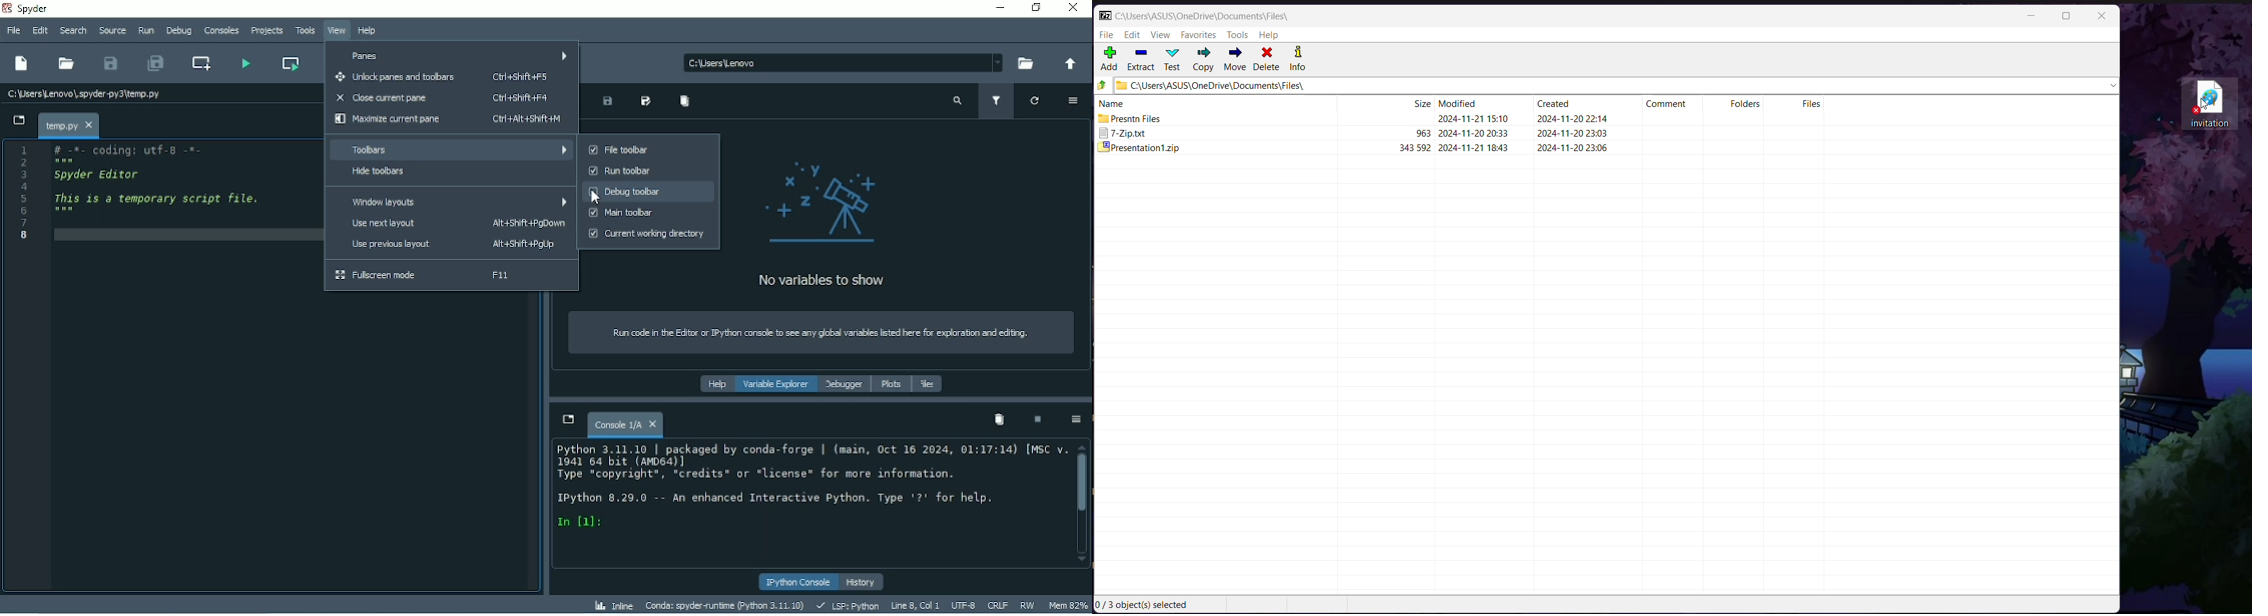 This screenshot has width=2268, height=616. What do you see at coordinates (1133, 34) in the screenshot?
I see `Edit` at bounding box center [1133, 34].